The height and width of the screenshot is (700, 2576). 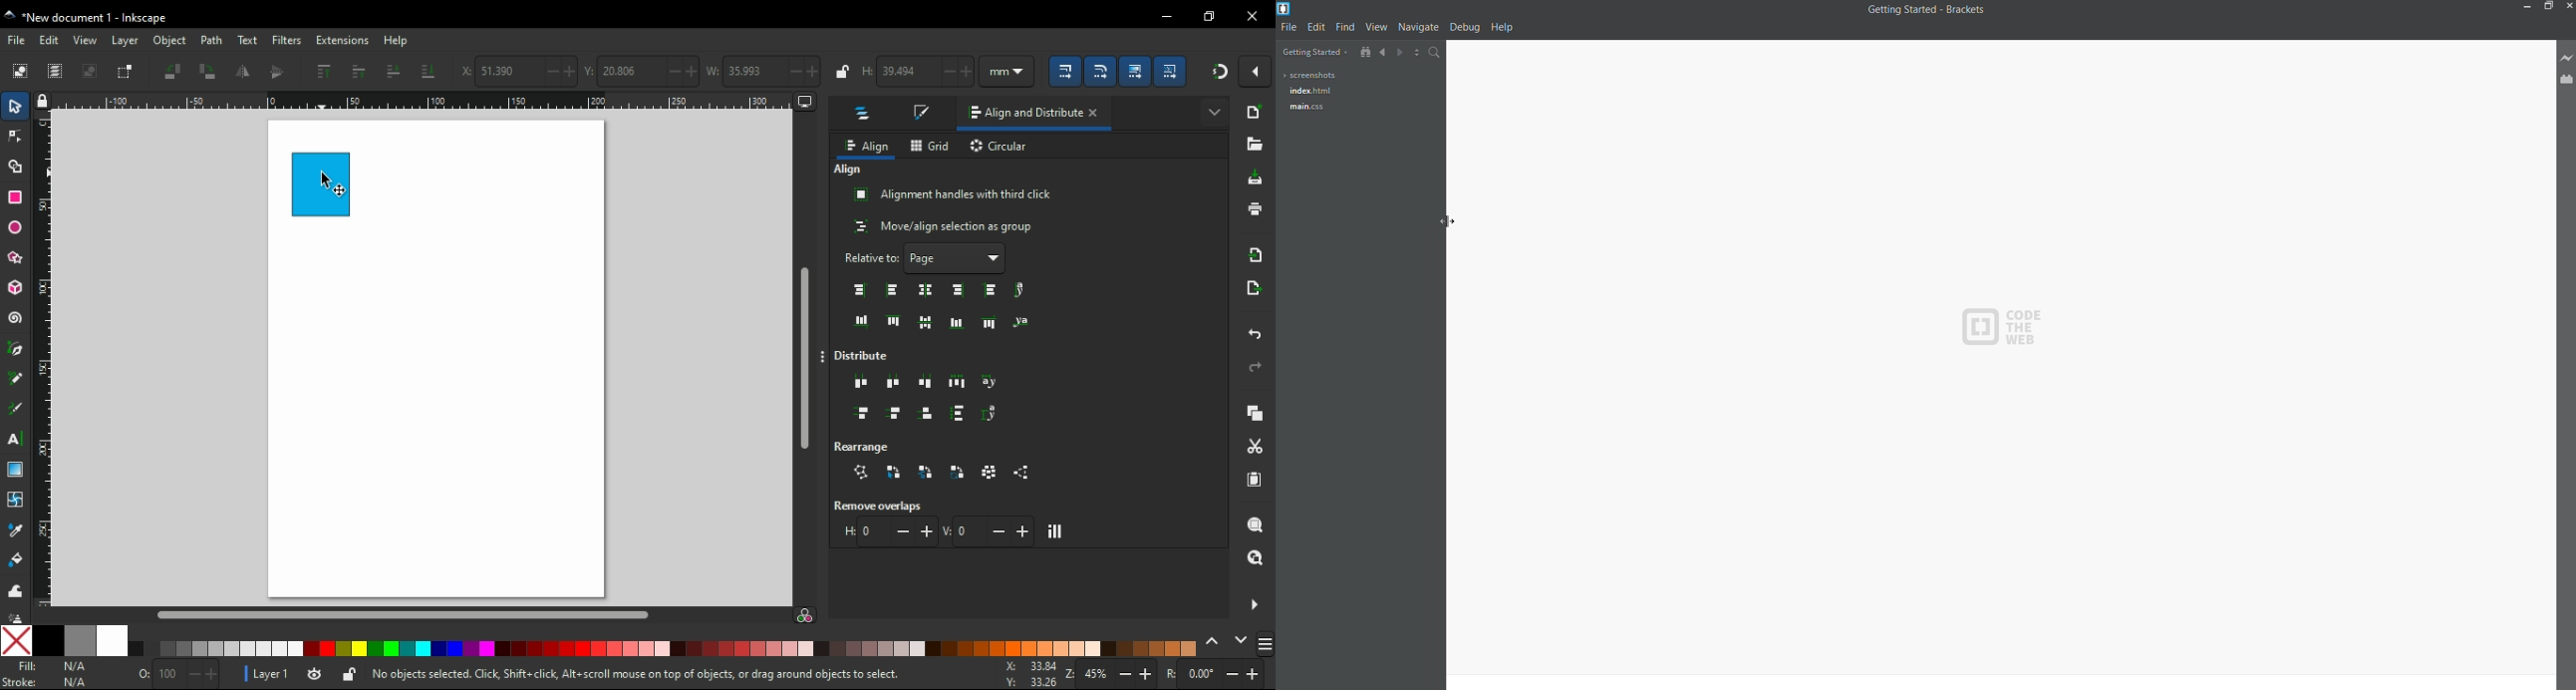 What do you see at coordinates (1019, 290) in the screenshot?
I see `align text anchors horizontally` at bounding box center [1019, 290].